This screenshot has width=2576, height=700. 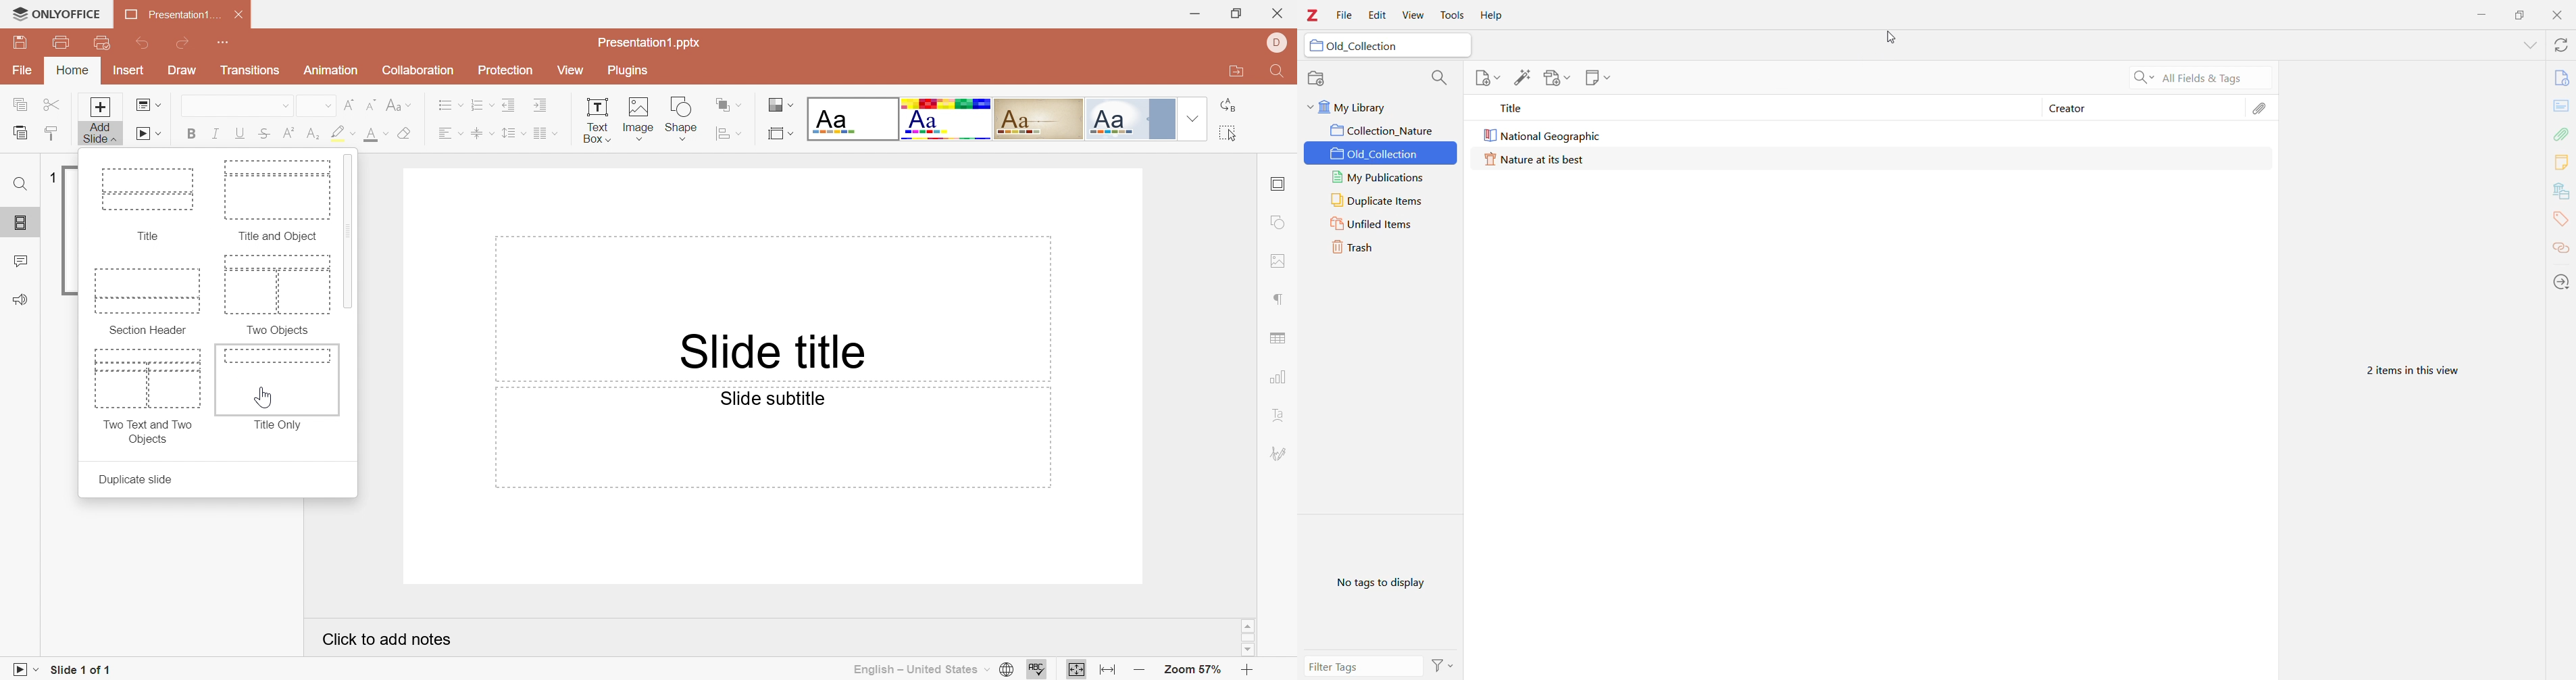 What do you see at coordinates (24, 669) in the screenshot?
I see `Start slideshow` at bounding box center [24, 669].